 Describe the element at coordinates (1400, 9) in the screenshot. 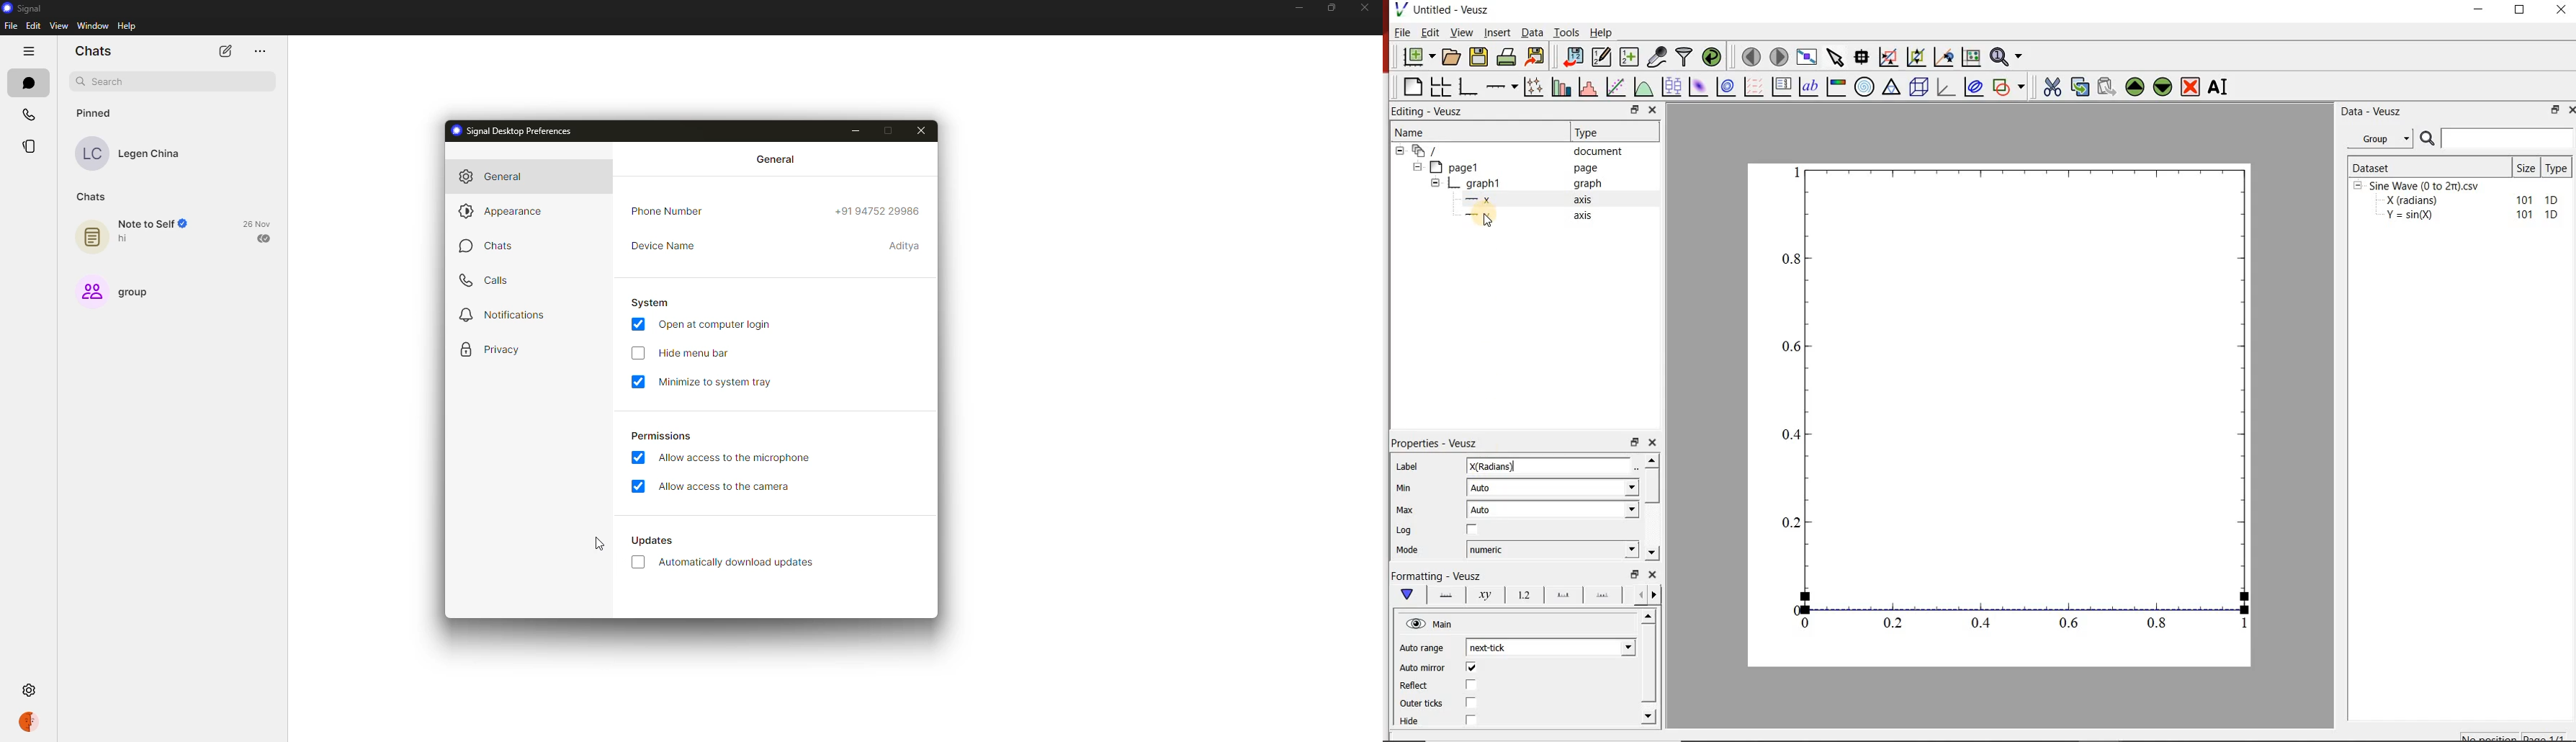

I see `Logo` at that location.